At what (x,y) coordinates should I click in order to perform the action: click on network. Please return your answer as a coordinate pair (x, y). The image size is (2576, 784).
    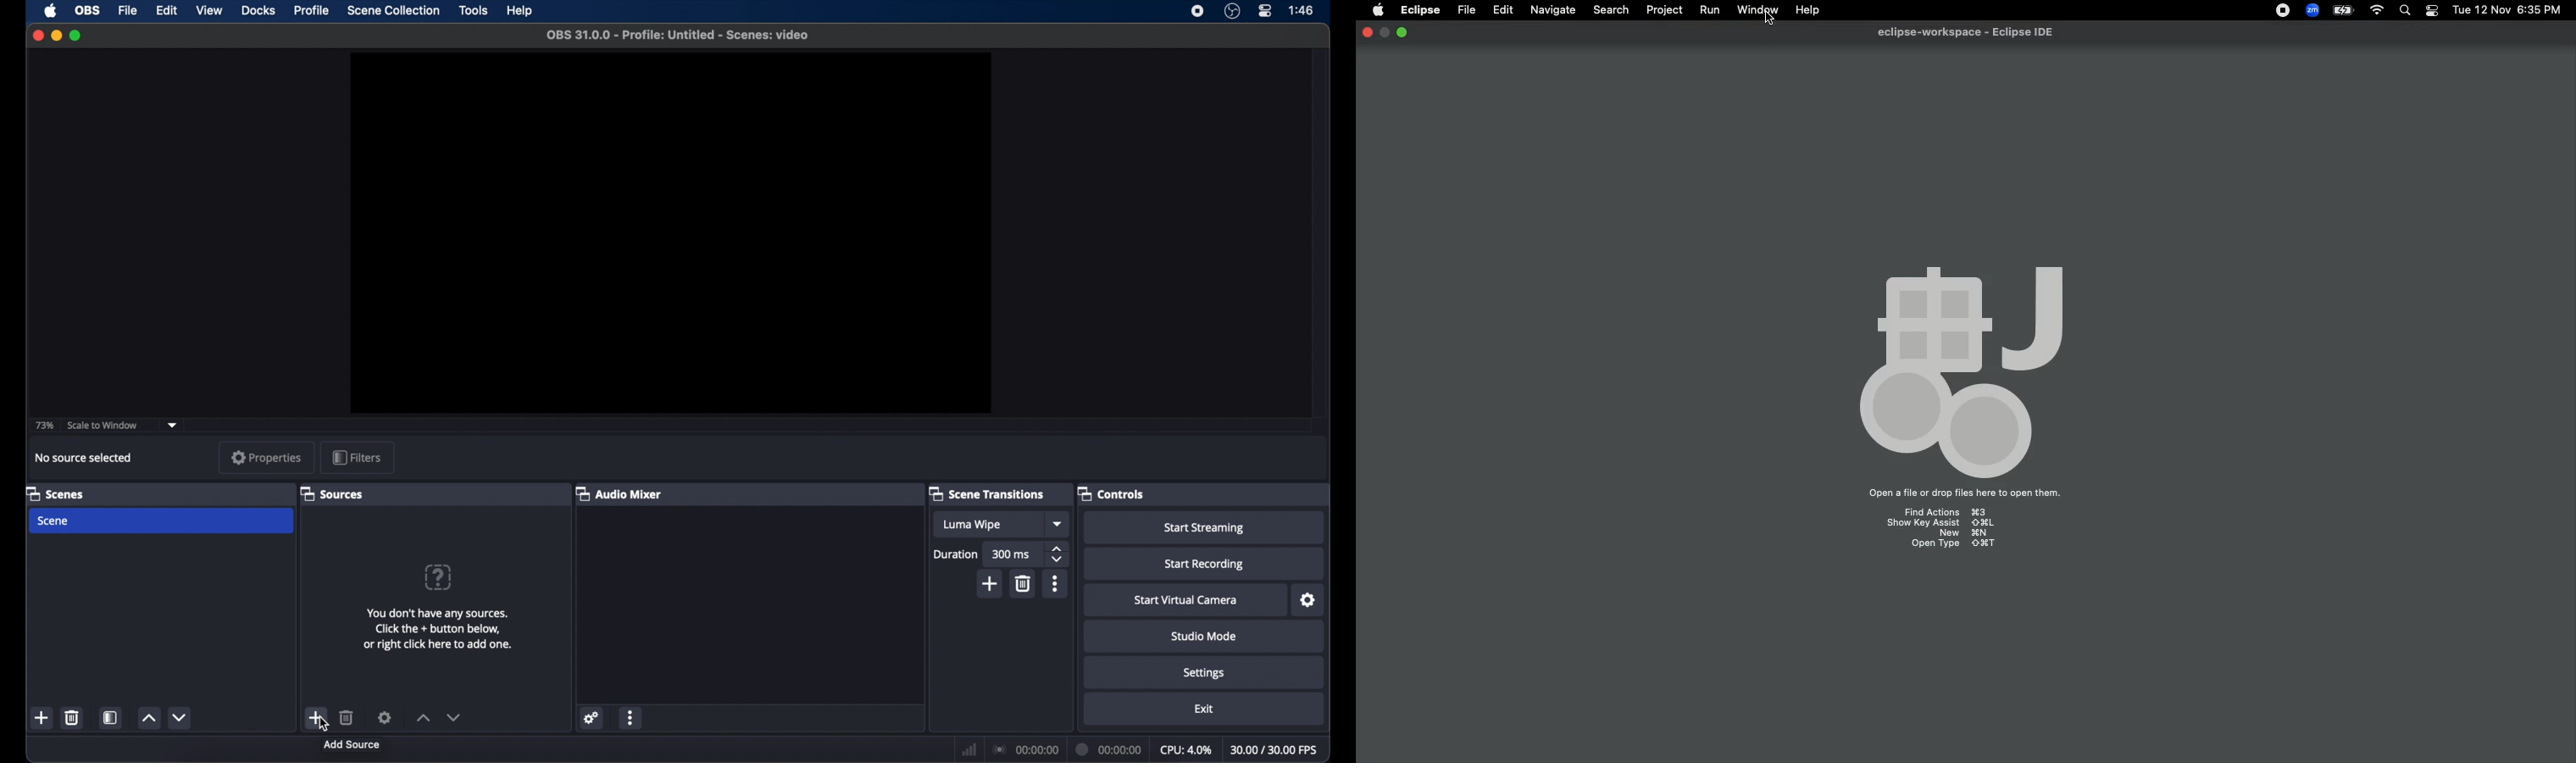
    Looking at the image, I should click on (970, 751).